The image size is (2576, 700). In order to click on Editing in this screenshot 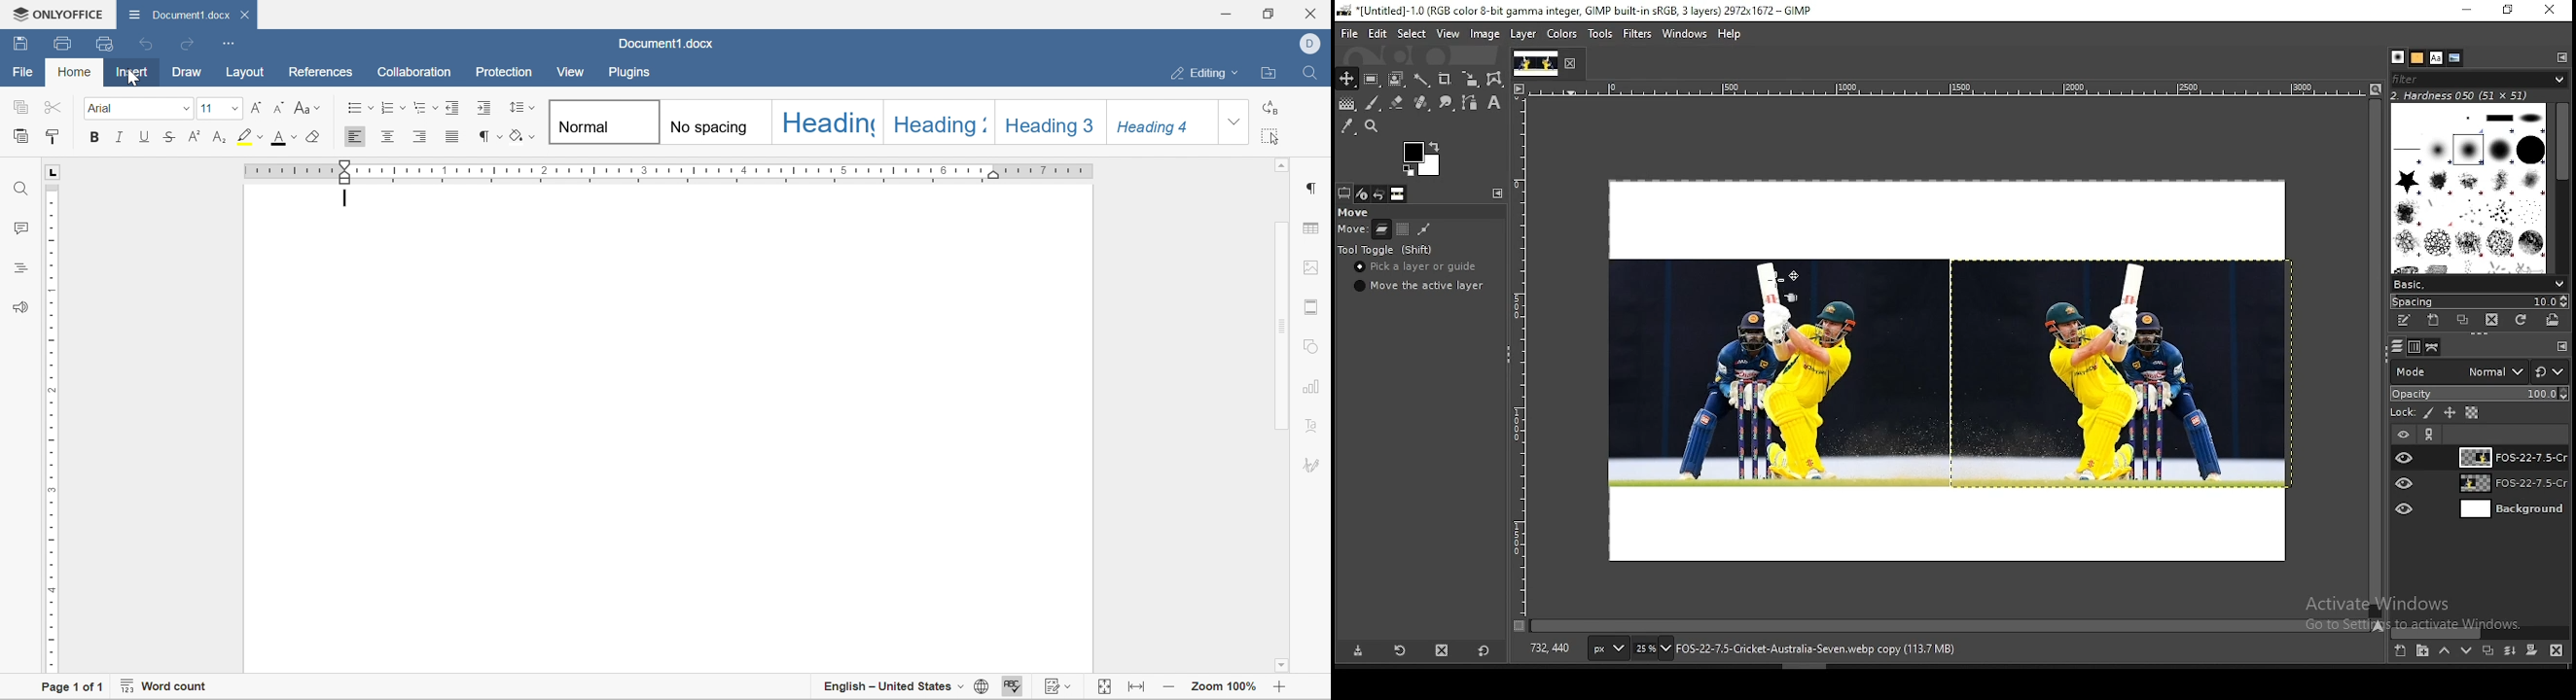, I will do `click(1205, 73)`.